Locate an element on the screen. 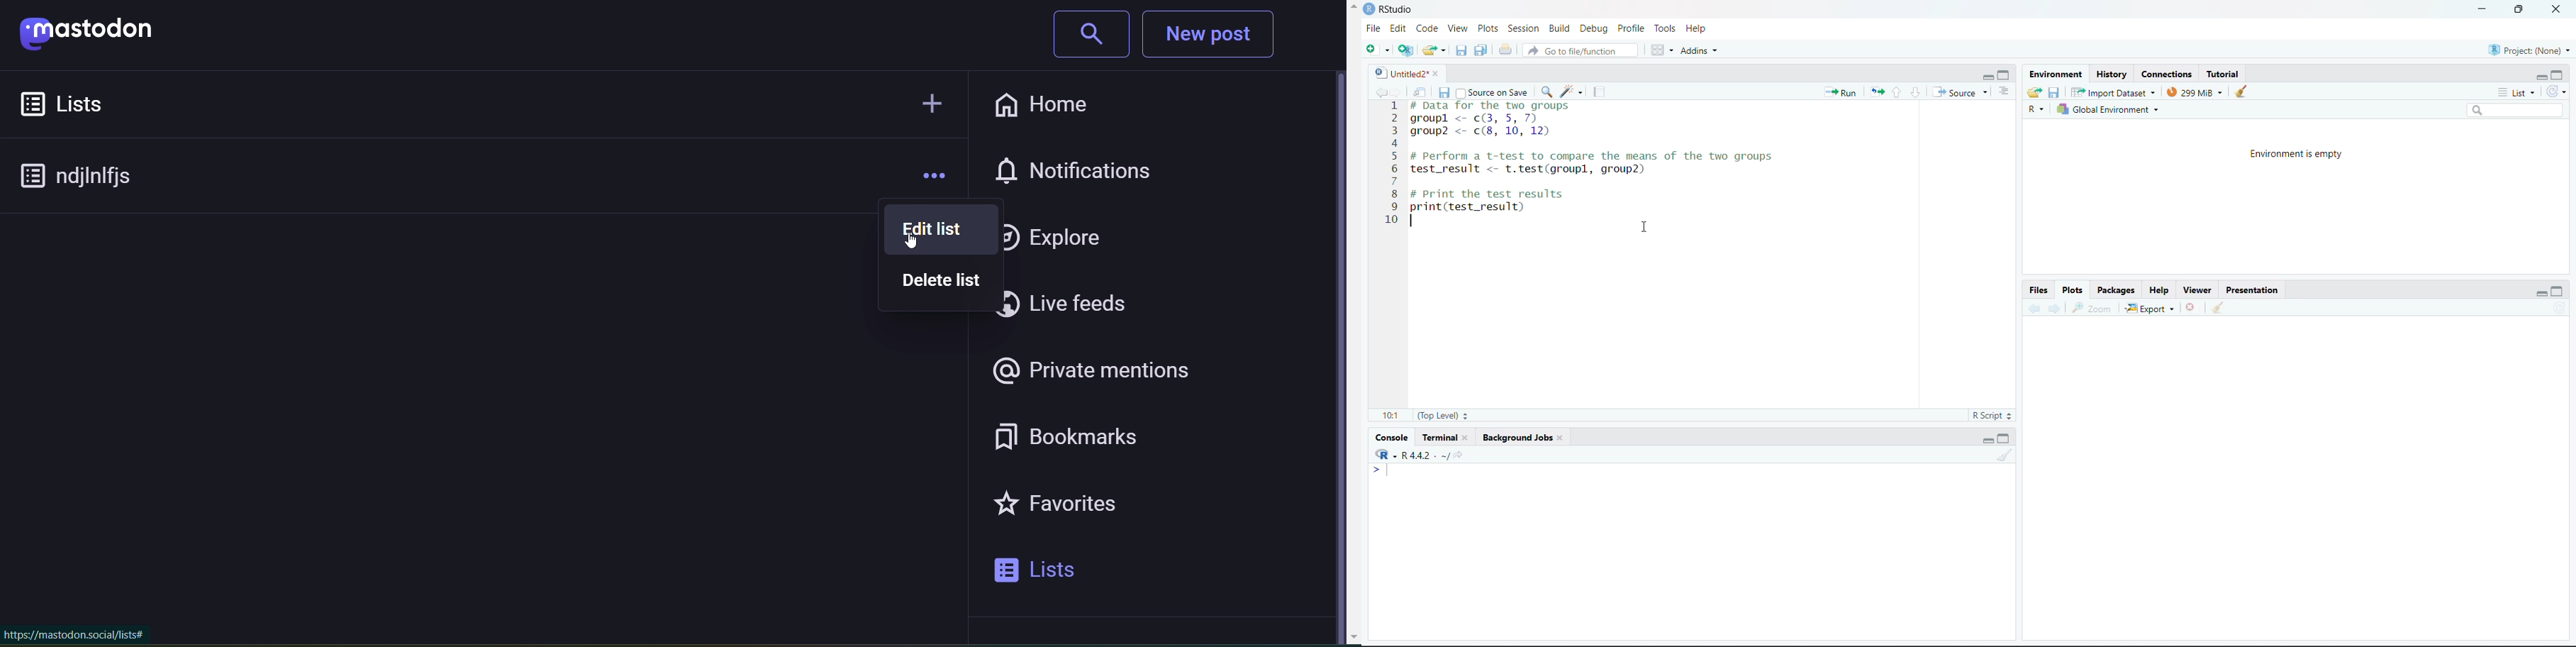 The height and width of the screenshot is (672, 2576). show document outline is located at coordinates (2006, 91).